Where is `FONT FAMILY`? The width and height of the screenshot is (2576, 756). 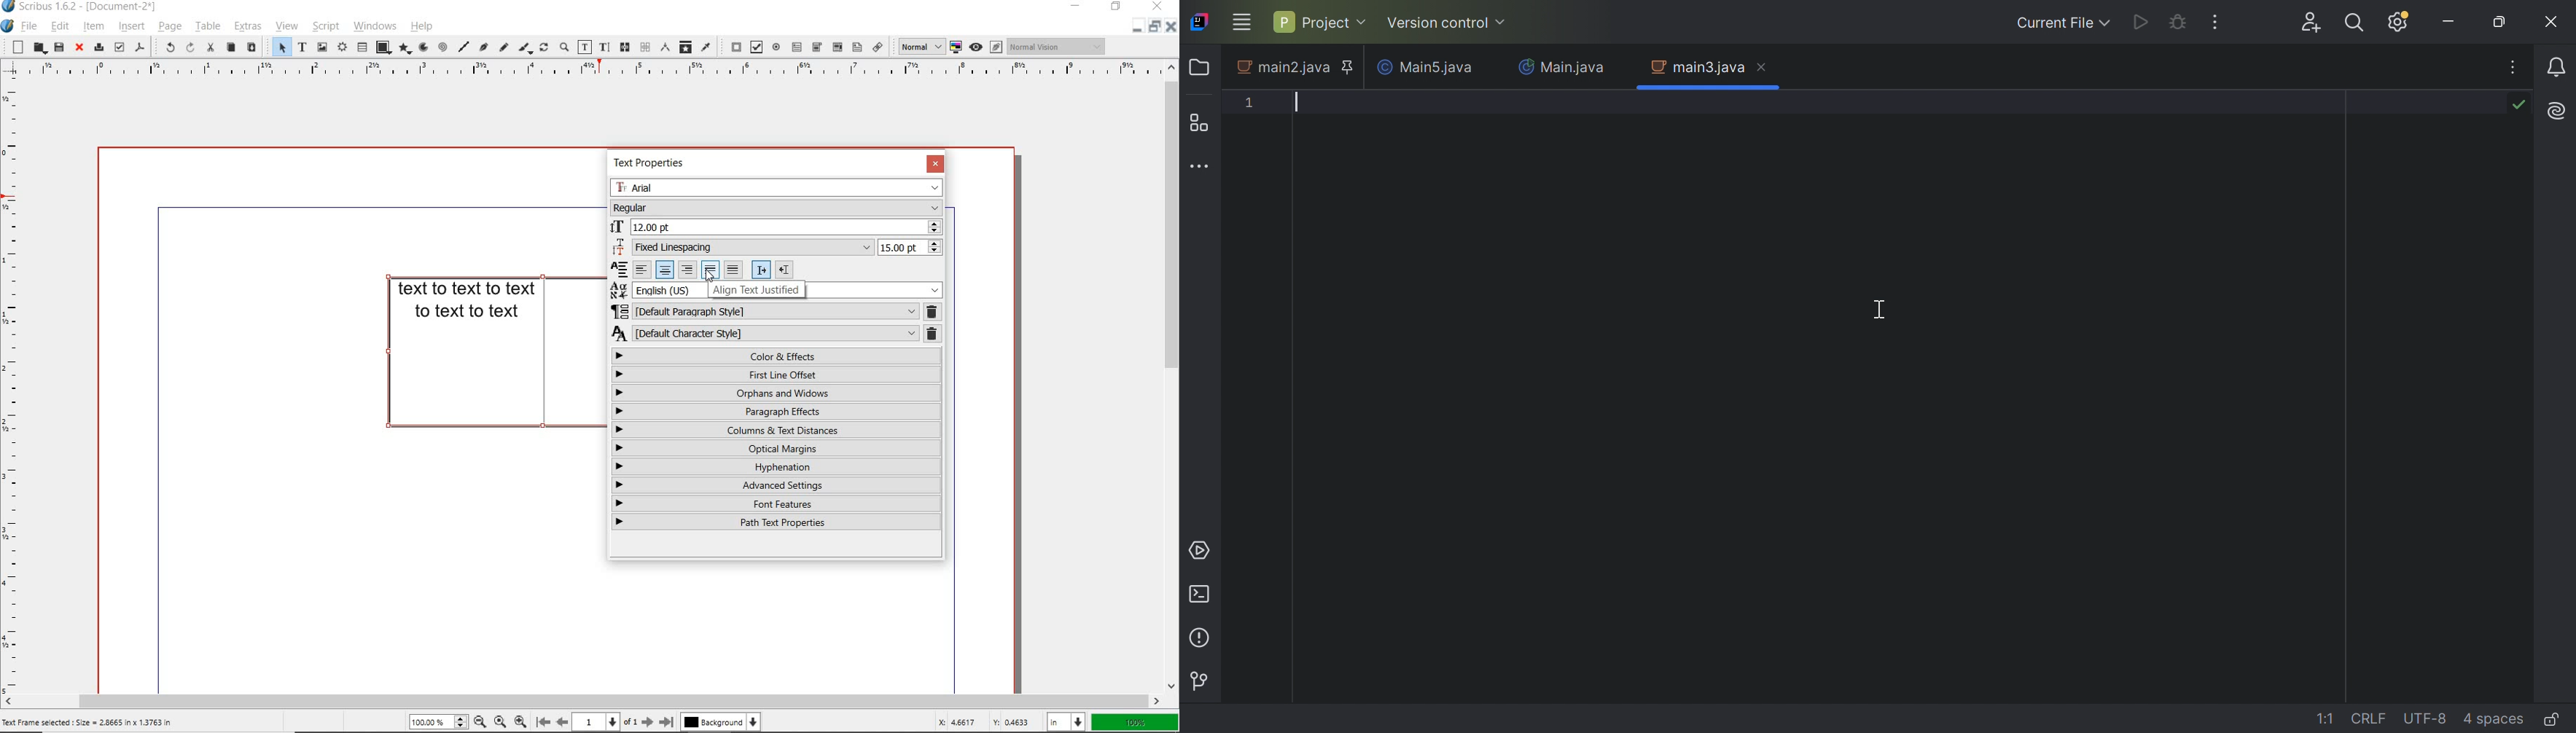
FONT FAMILY is located at coordinates (777, 188).